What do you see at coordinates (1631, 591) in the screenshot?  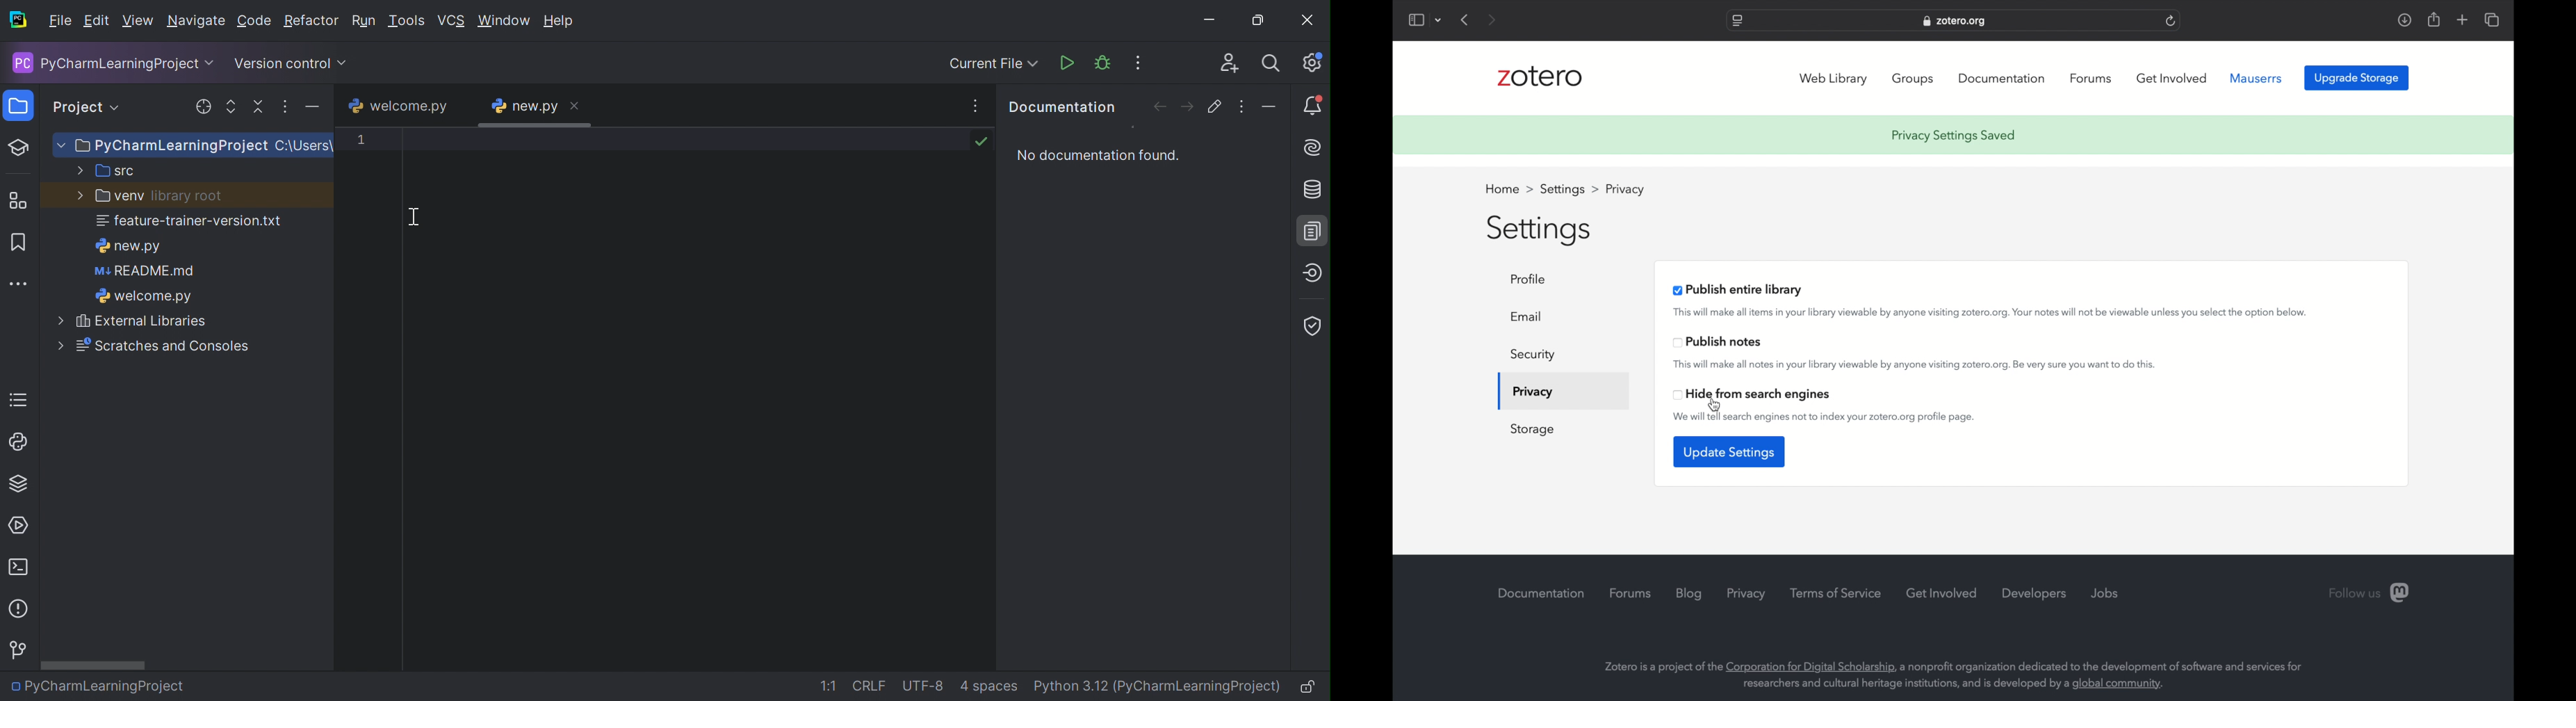 I see `forums` at bounding box center [1631, 591].